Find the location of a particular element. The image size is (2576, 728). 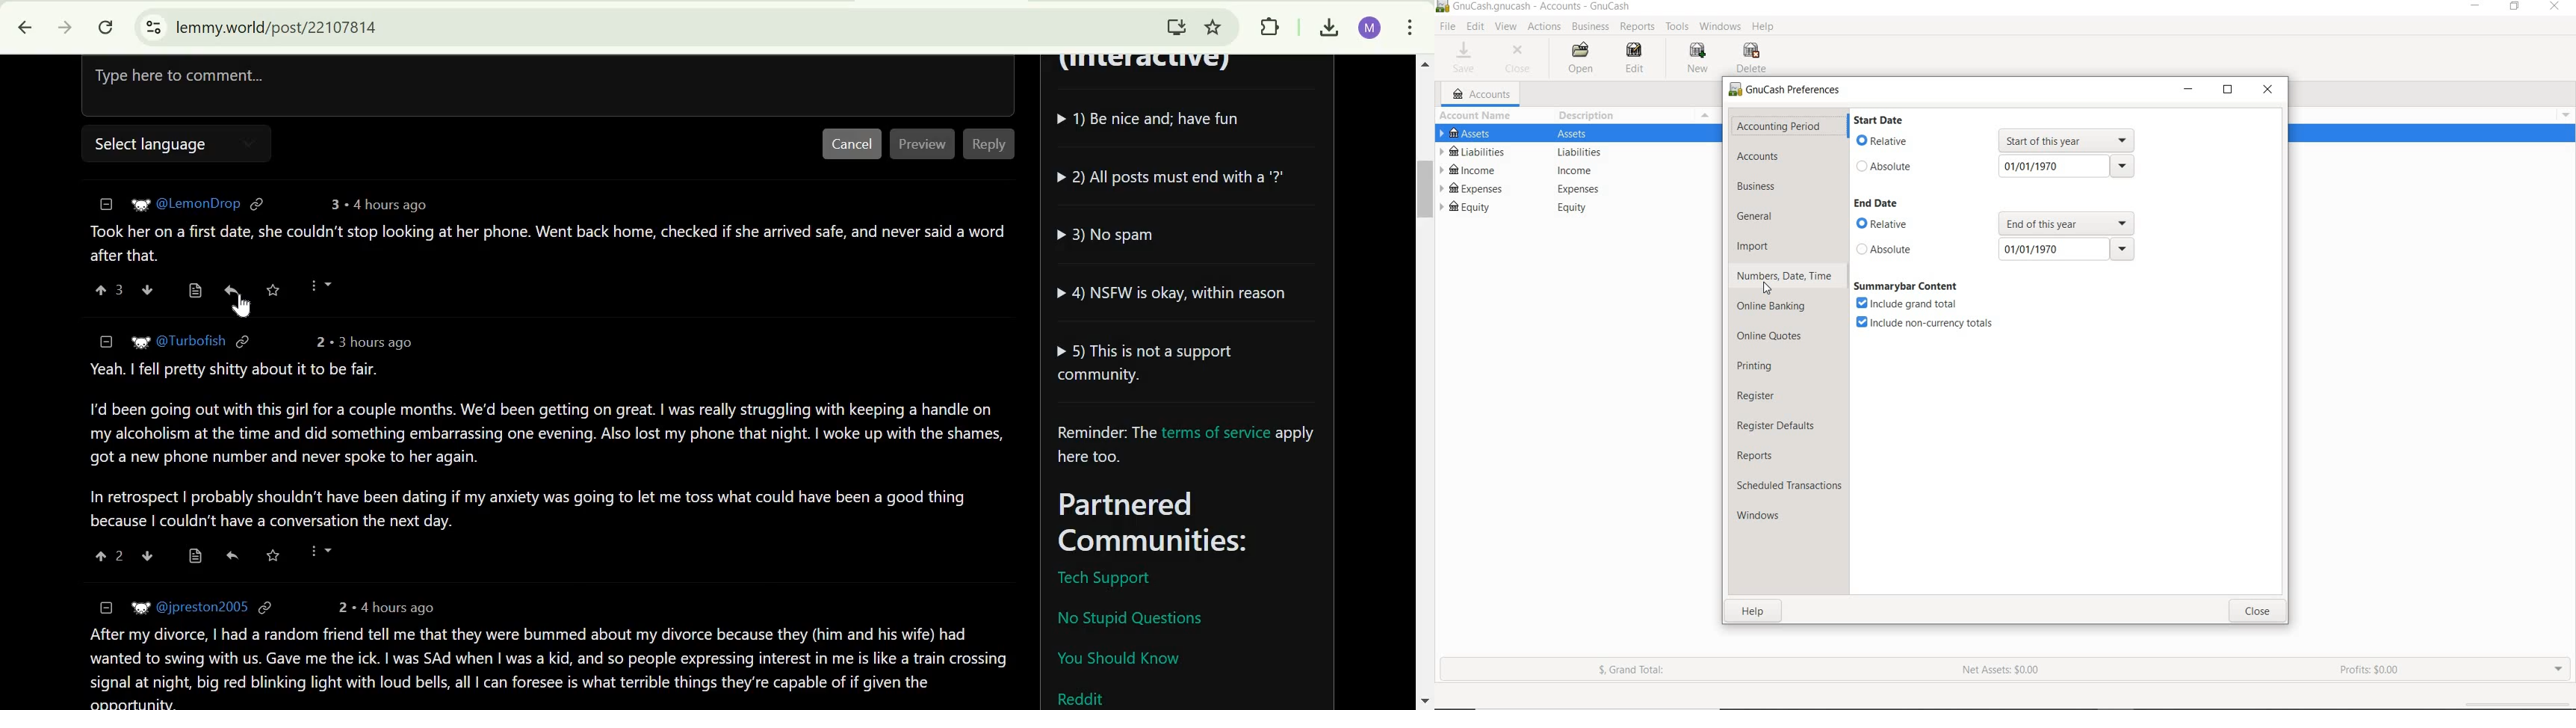

downvote is located at coordinates (150, 556).